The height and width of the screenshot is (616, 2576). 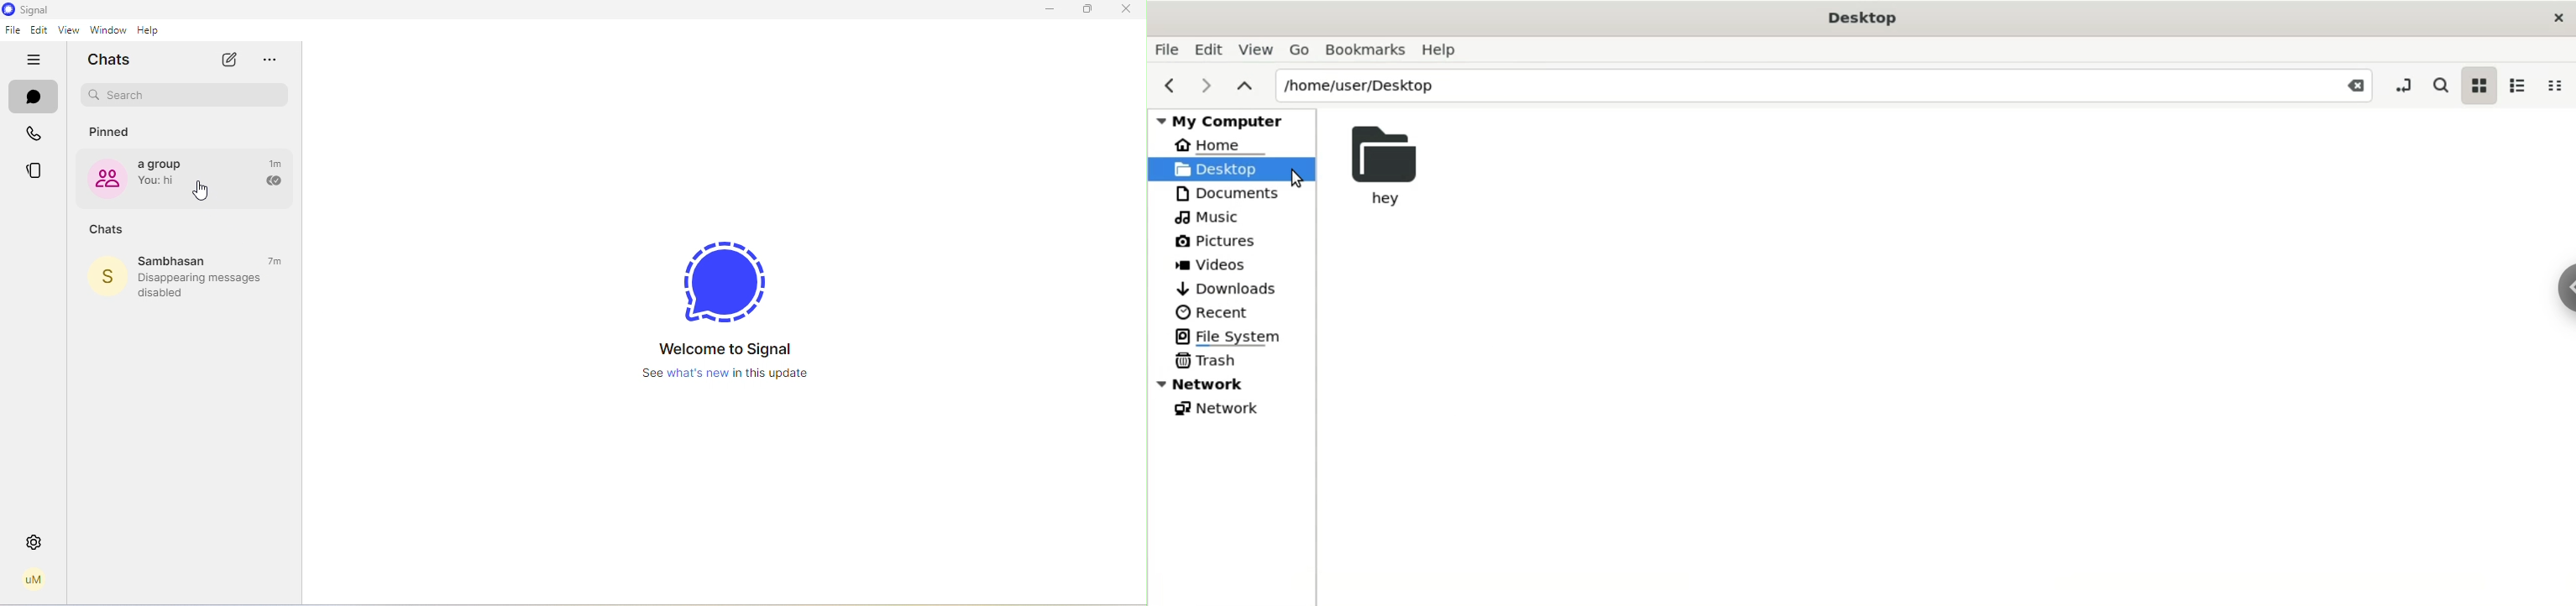 I want to click on new chat, so click(x=228, y=60).